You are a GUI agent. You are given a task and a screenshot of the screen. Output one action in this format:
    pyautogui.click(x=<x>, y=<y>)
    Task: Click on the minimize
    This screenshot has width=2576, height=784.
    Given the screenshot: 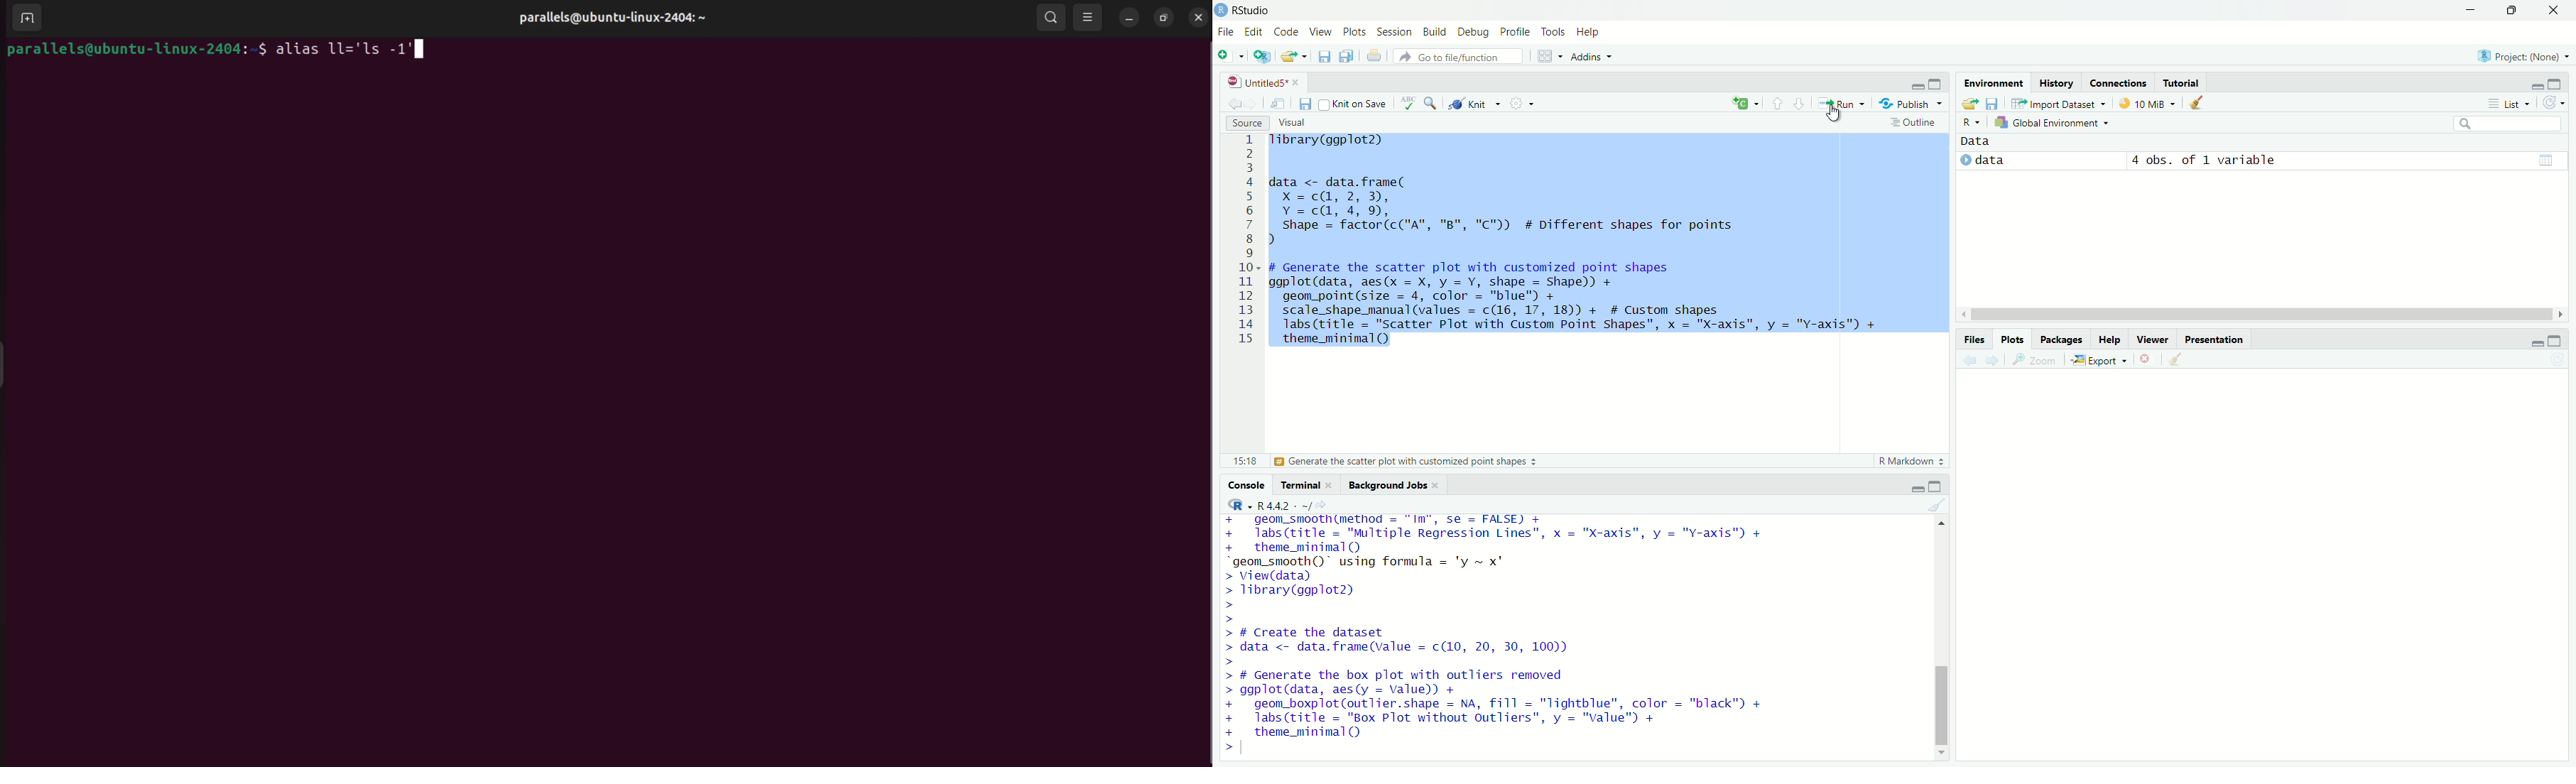 What is the action you would take?
    pyautogui.click(x=2534, y=85)
    